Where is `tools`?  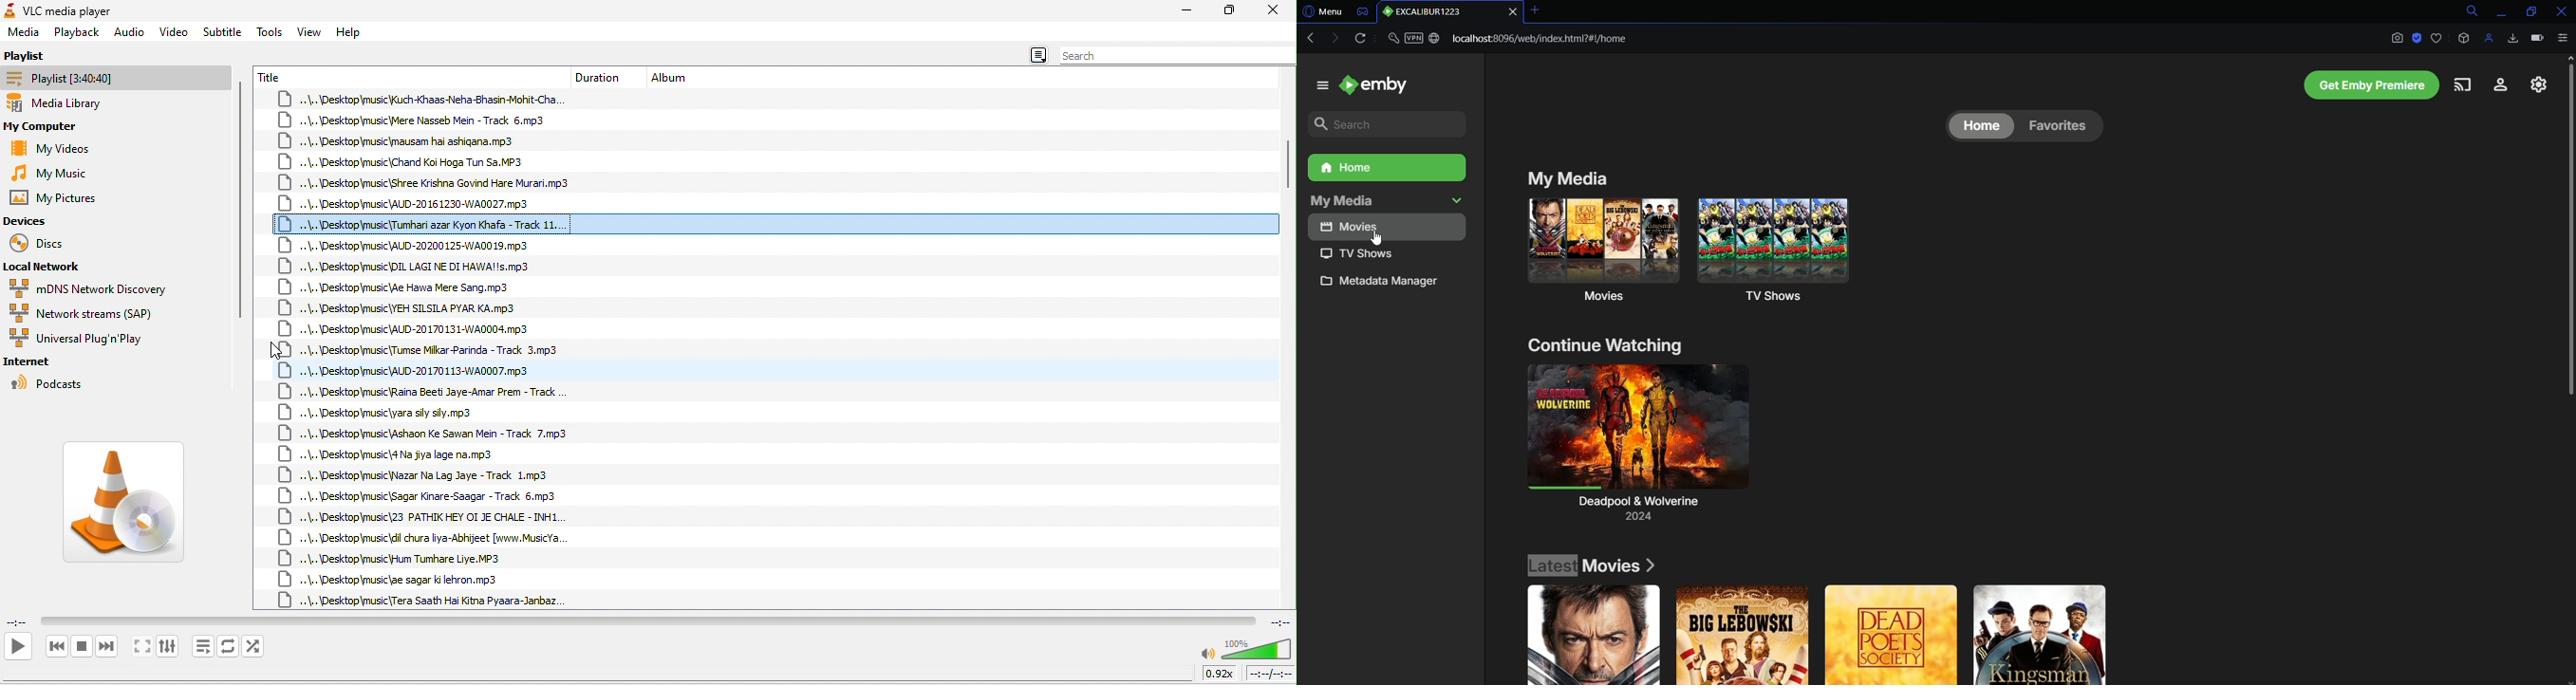 tools is located at coordinates (271, 31).